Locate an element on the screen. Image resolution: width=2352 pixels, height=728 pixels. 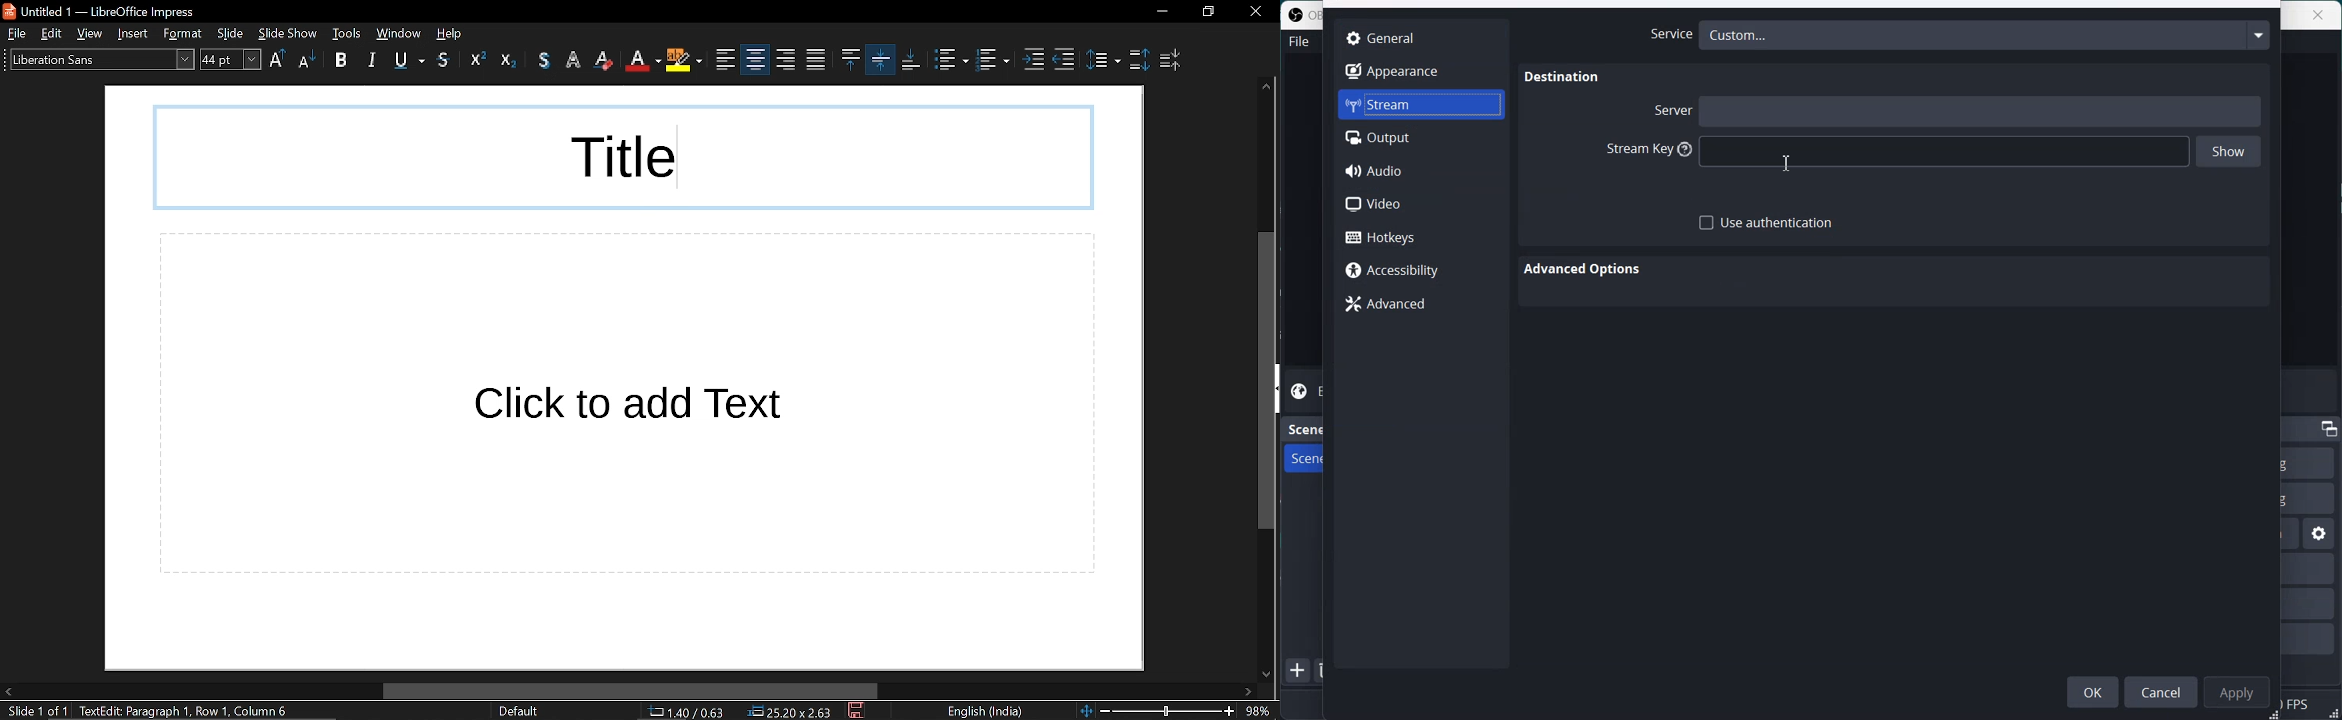
vertical scrollbar is located at coordinates (1264, 382).